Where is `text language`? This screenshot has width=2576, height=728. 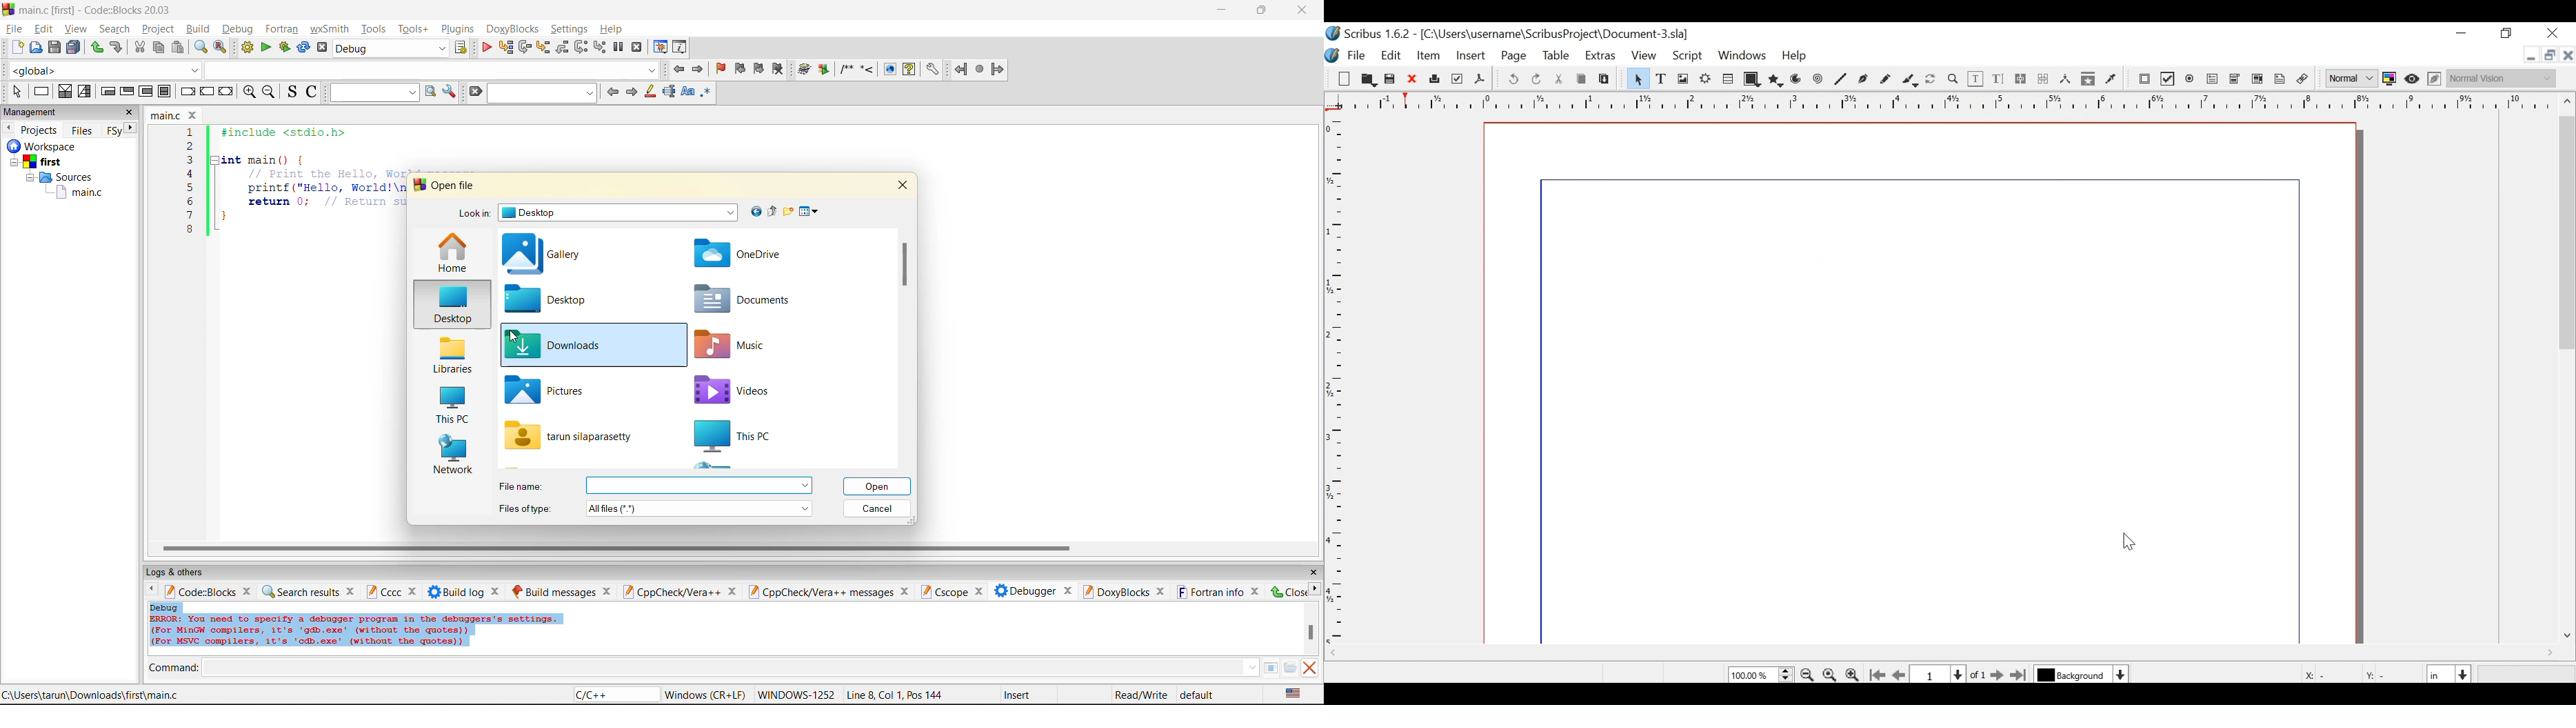
text language is located at coordinates (1294, 693).